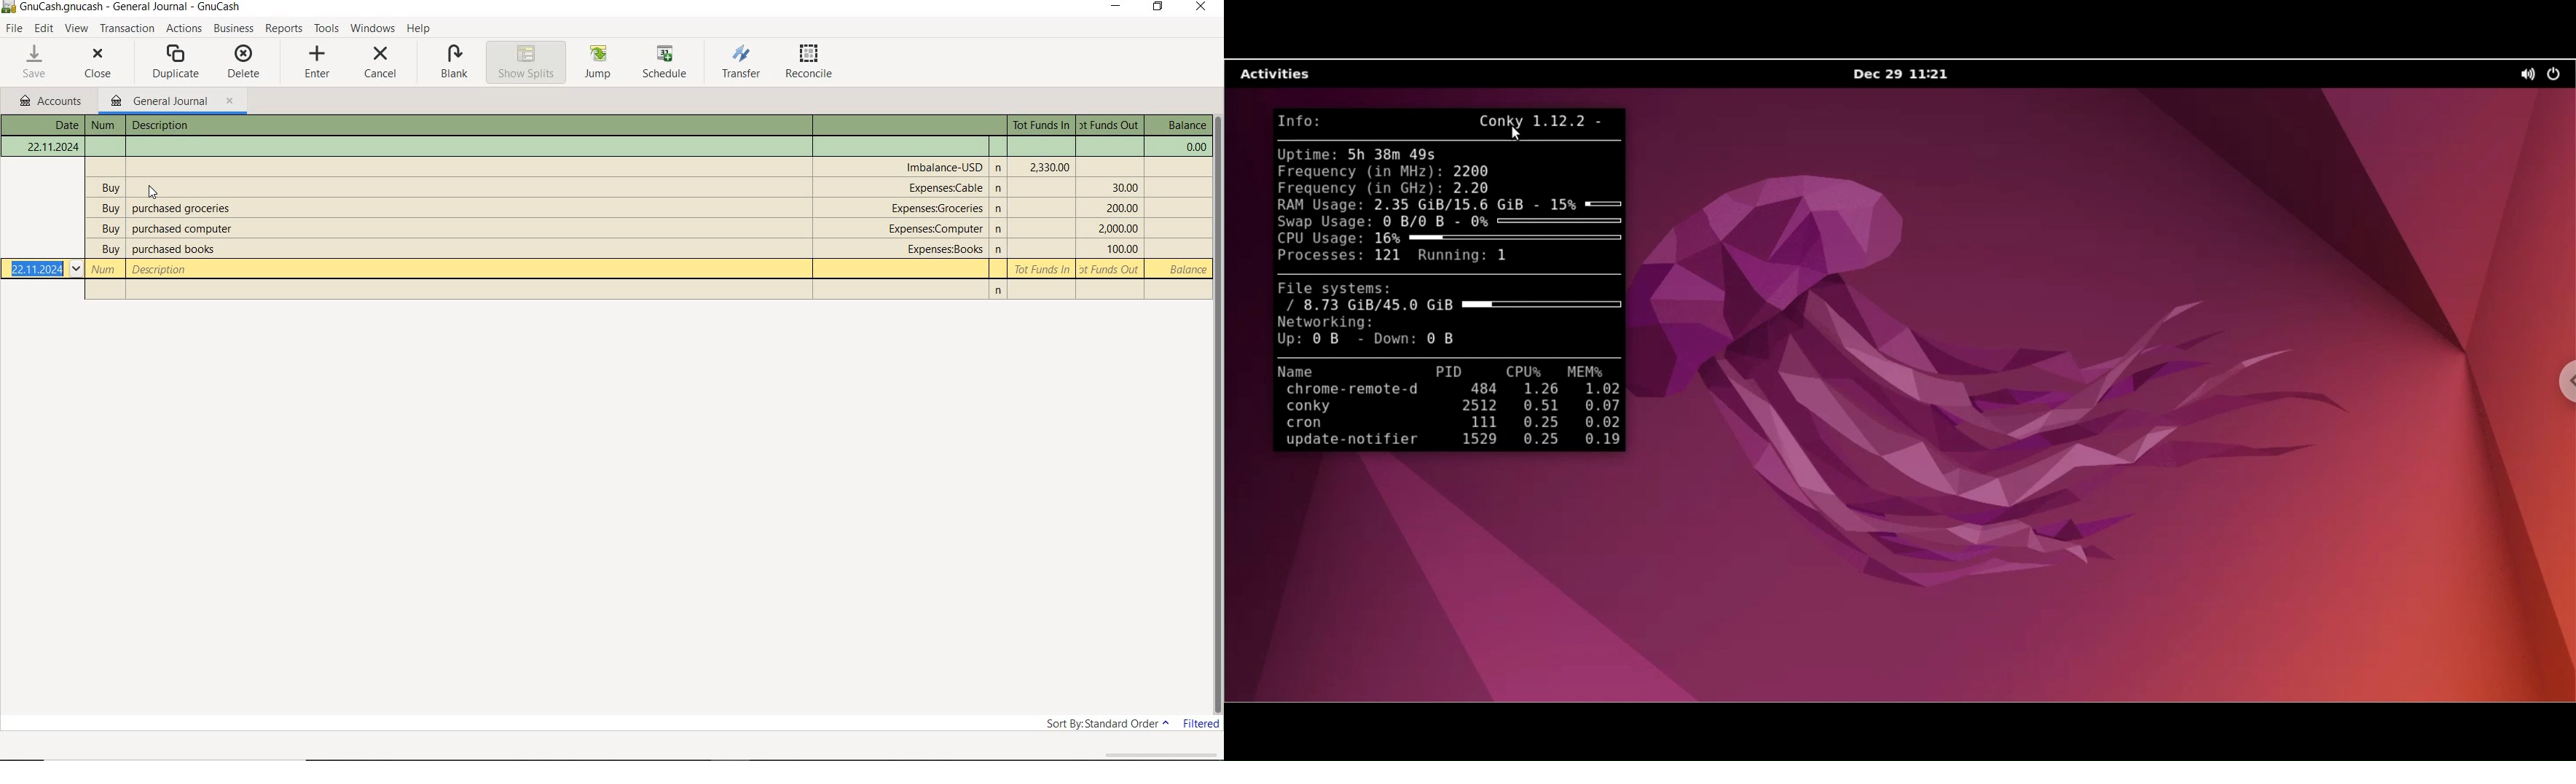 The width and height of the screenshot is (2576, 784). I want to click on TOOLS, so click(326, 29).